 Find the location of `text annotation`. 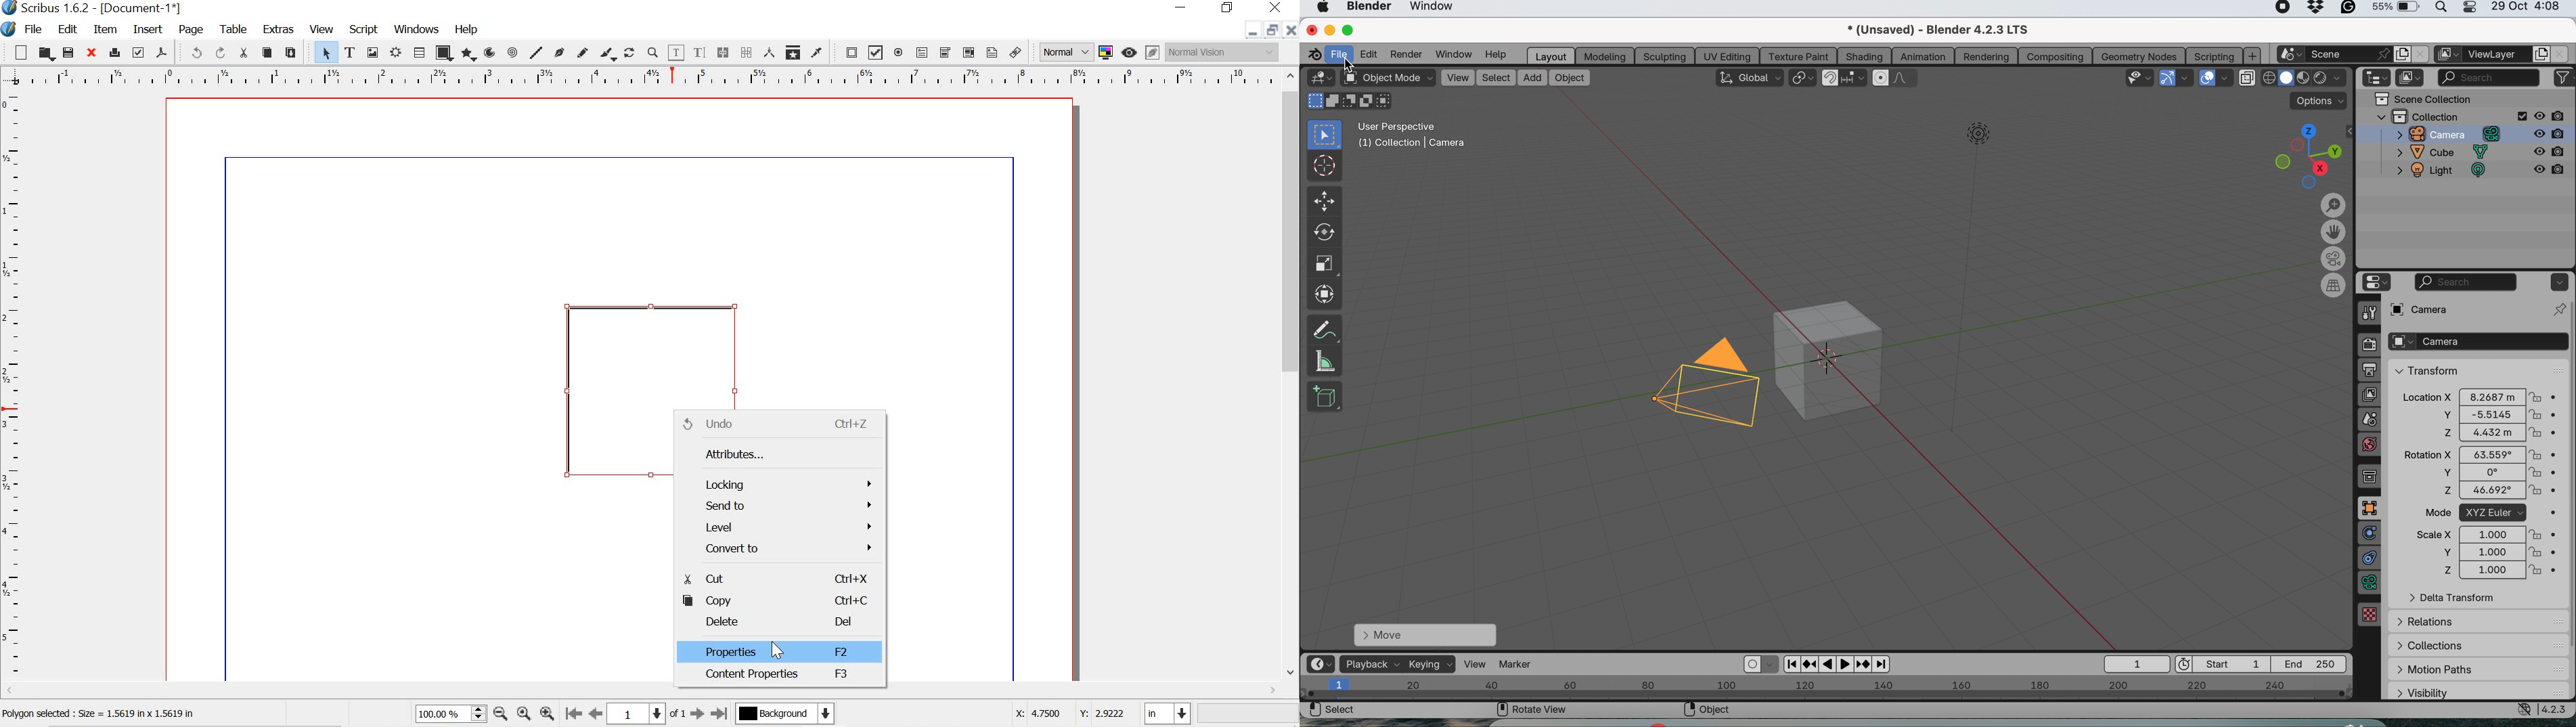

text annotation is located at coordinates (991, 52).